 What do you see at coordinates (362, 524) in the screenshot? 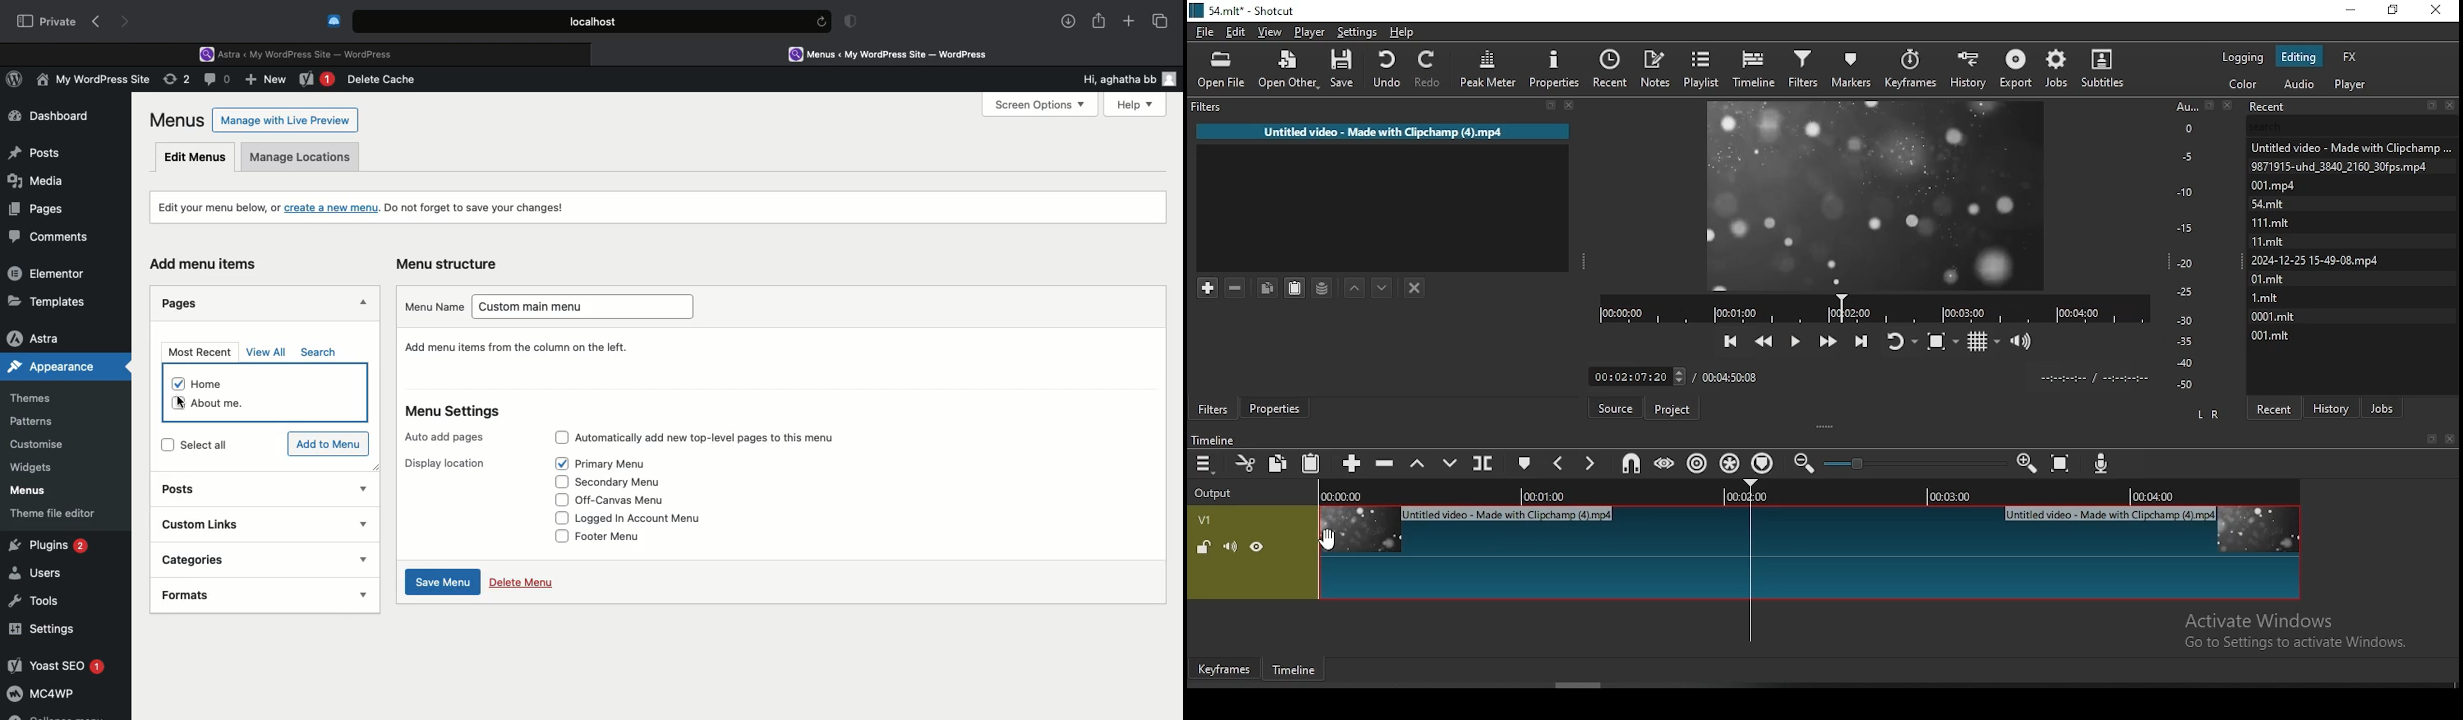
I see `show` at bounding box center [362, 524].